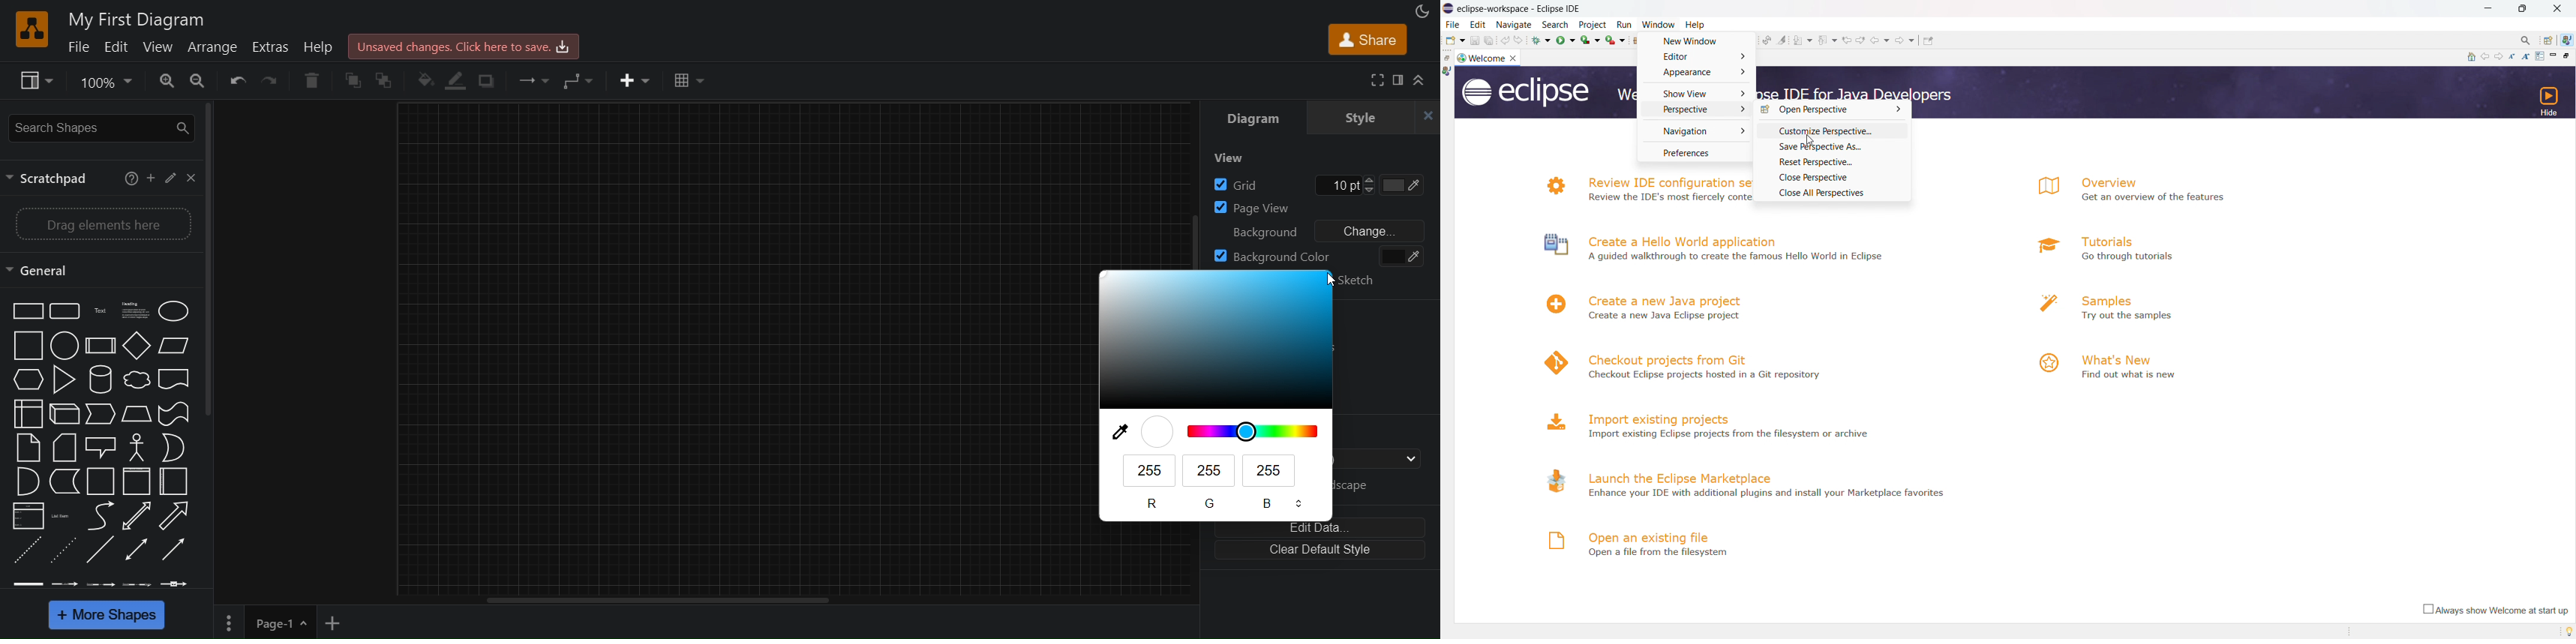 This screenshot has width=2576, height=644. I want to click on view, so click(1231, 159).